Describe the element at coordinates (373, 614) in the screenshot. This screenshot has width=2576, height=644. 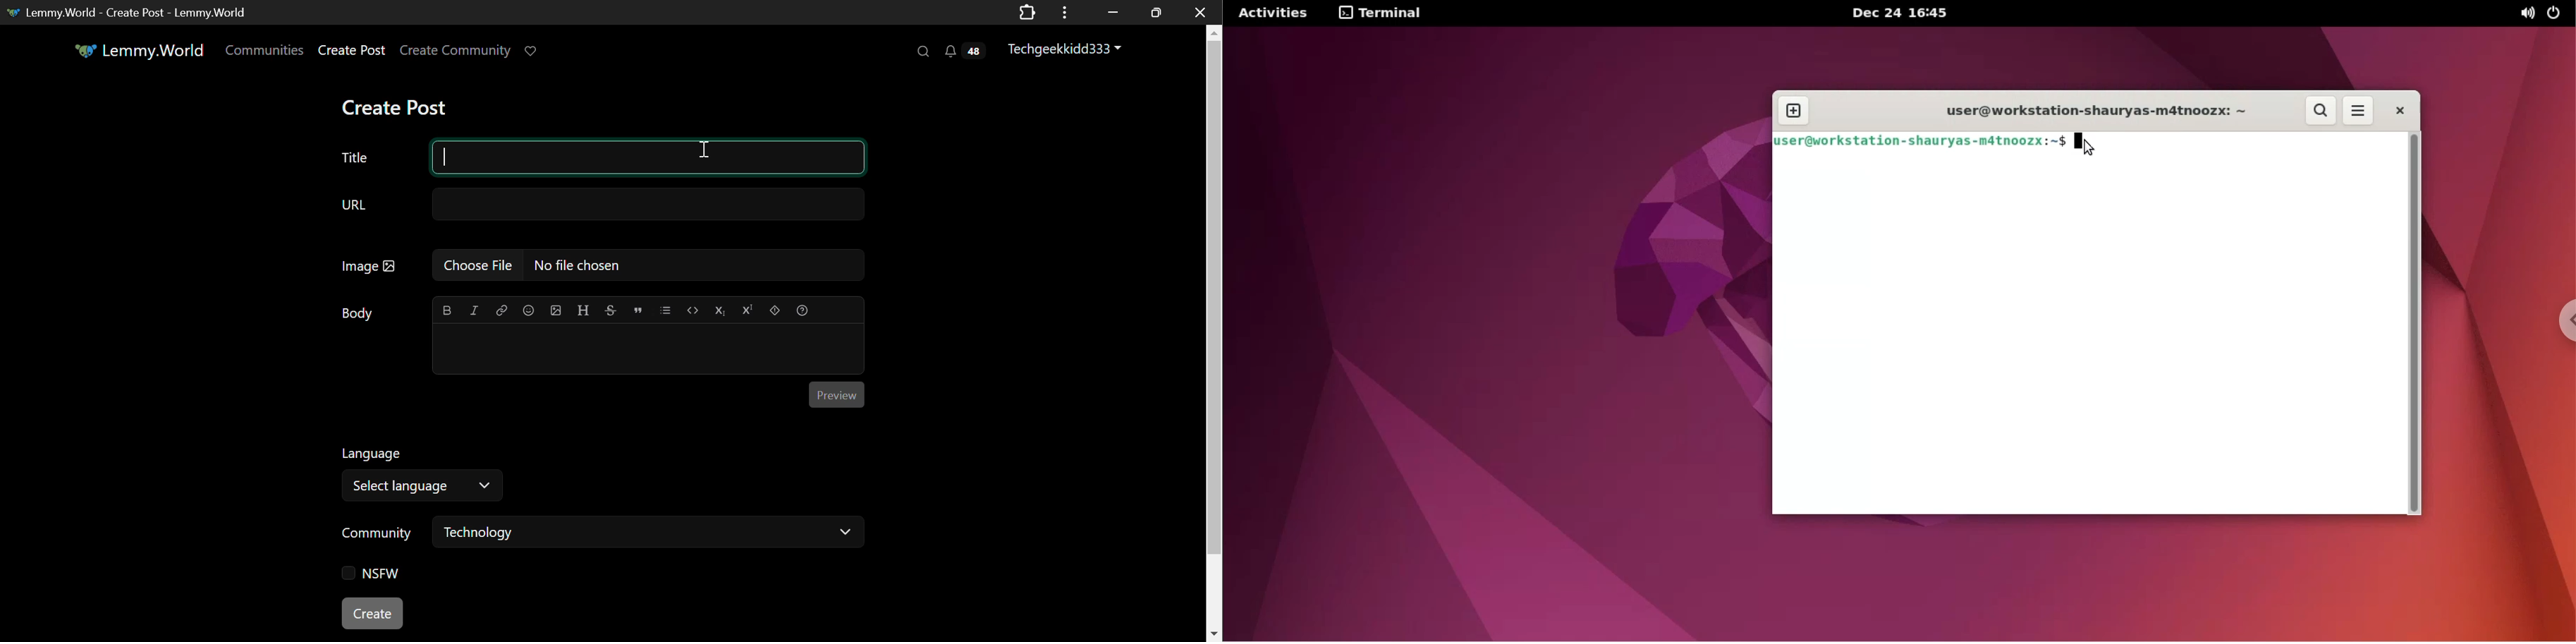
I see `Create` at that location.